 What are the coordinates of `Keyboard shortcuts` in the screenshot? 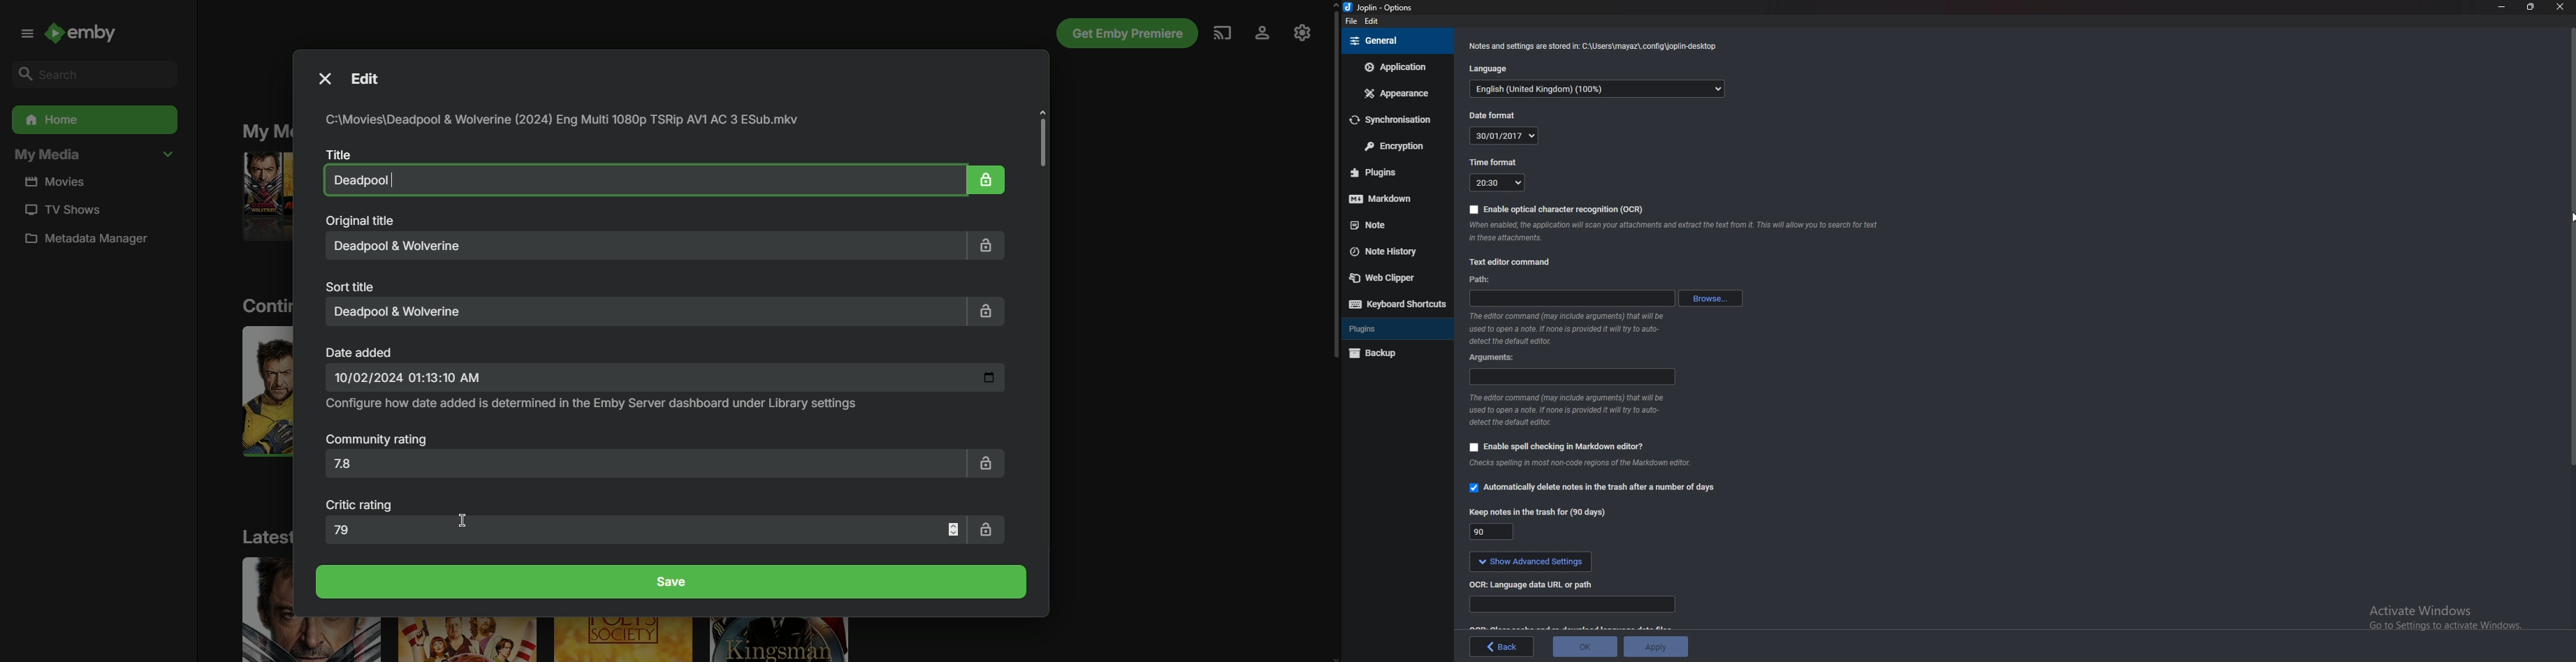 It's located at (1397, 305).